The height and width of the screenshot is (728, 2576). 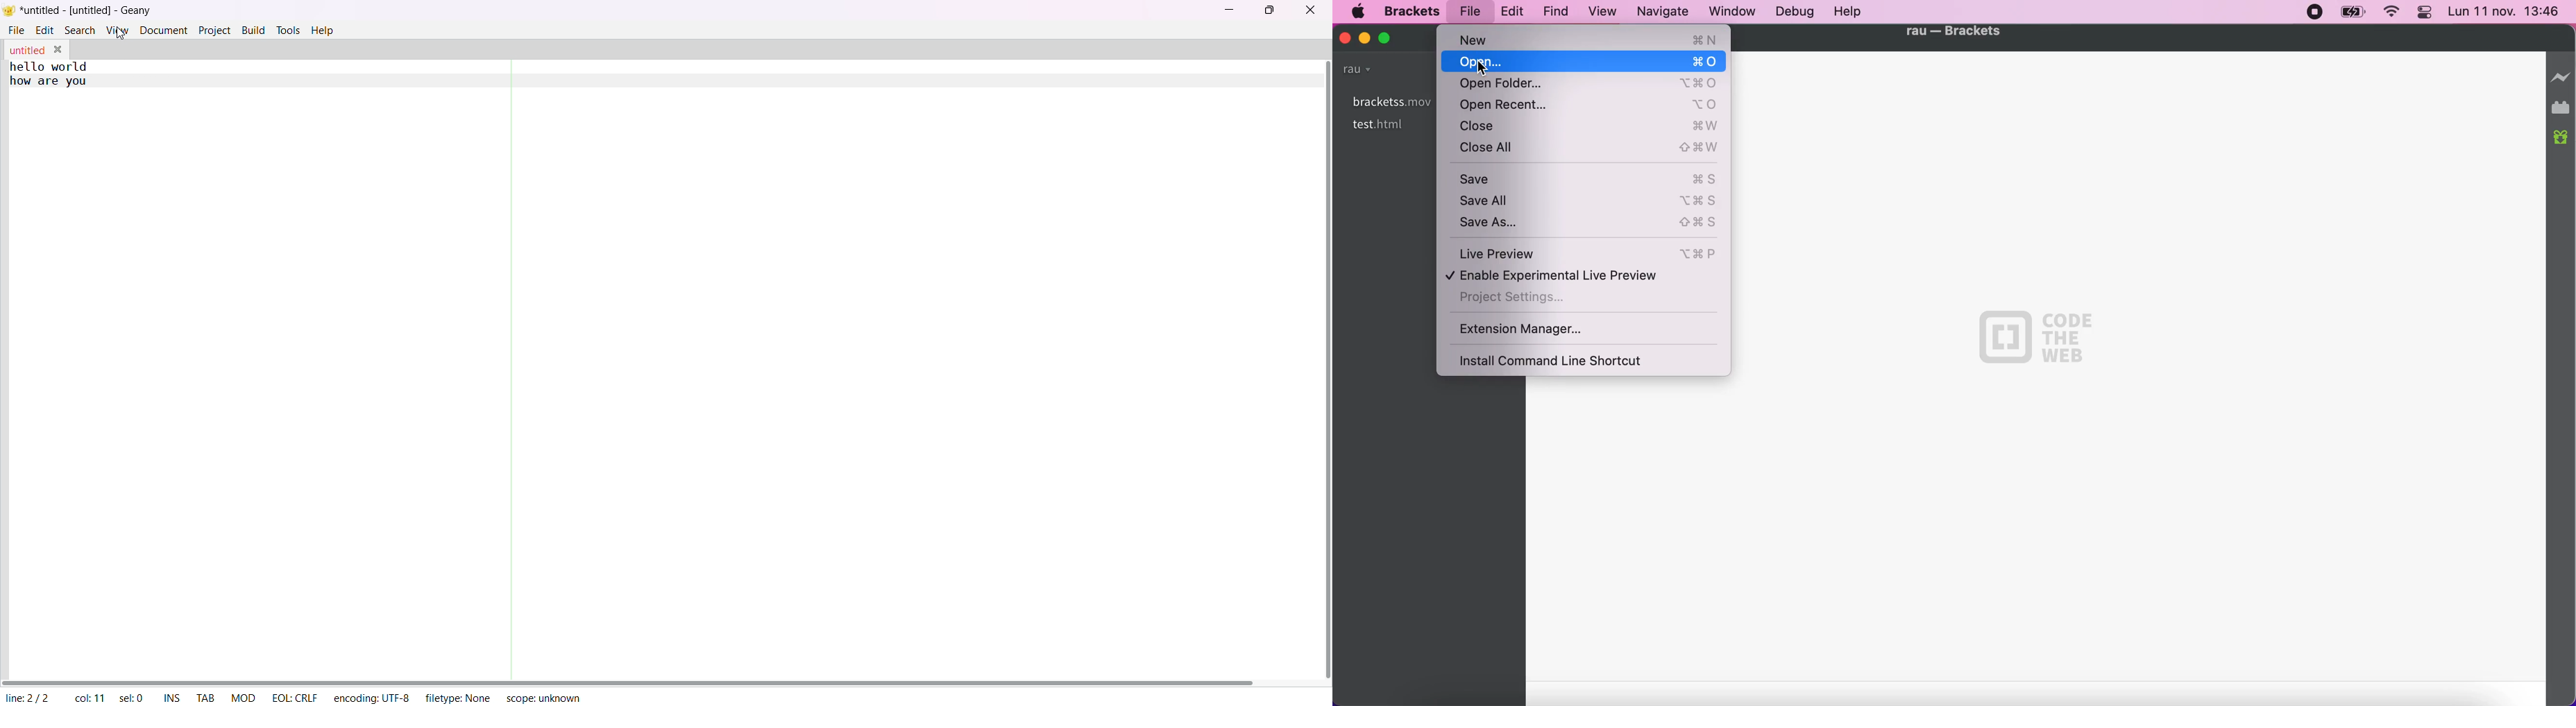 What do you see at coordinates (1478, 66) in the screenshot?
I see `Cursor` at bounding box center [1478, 66].